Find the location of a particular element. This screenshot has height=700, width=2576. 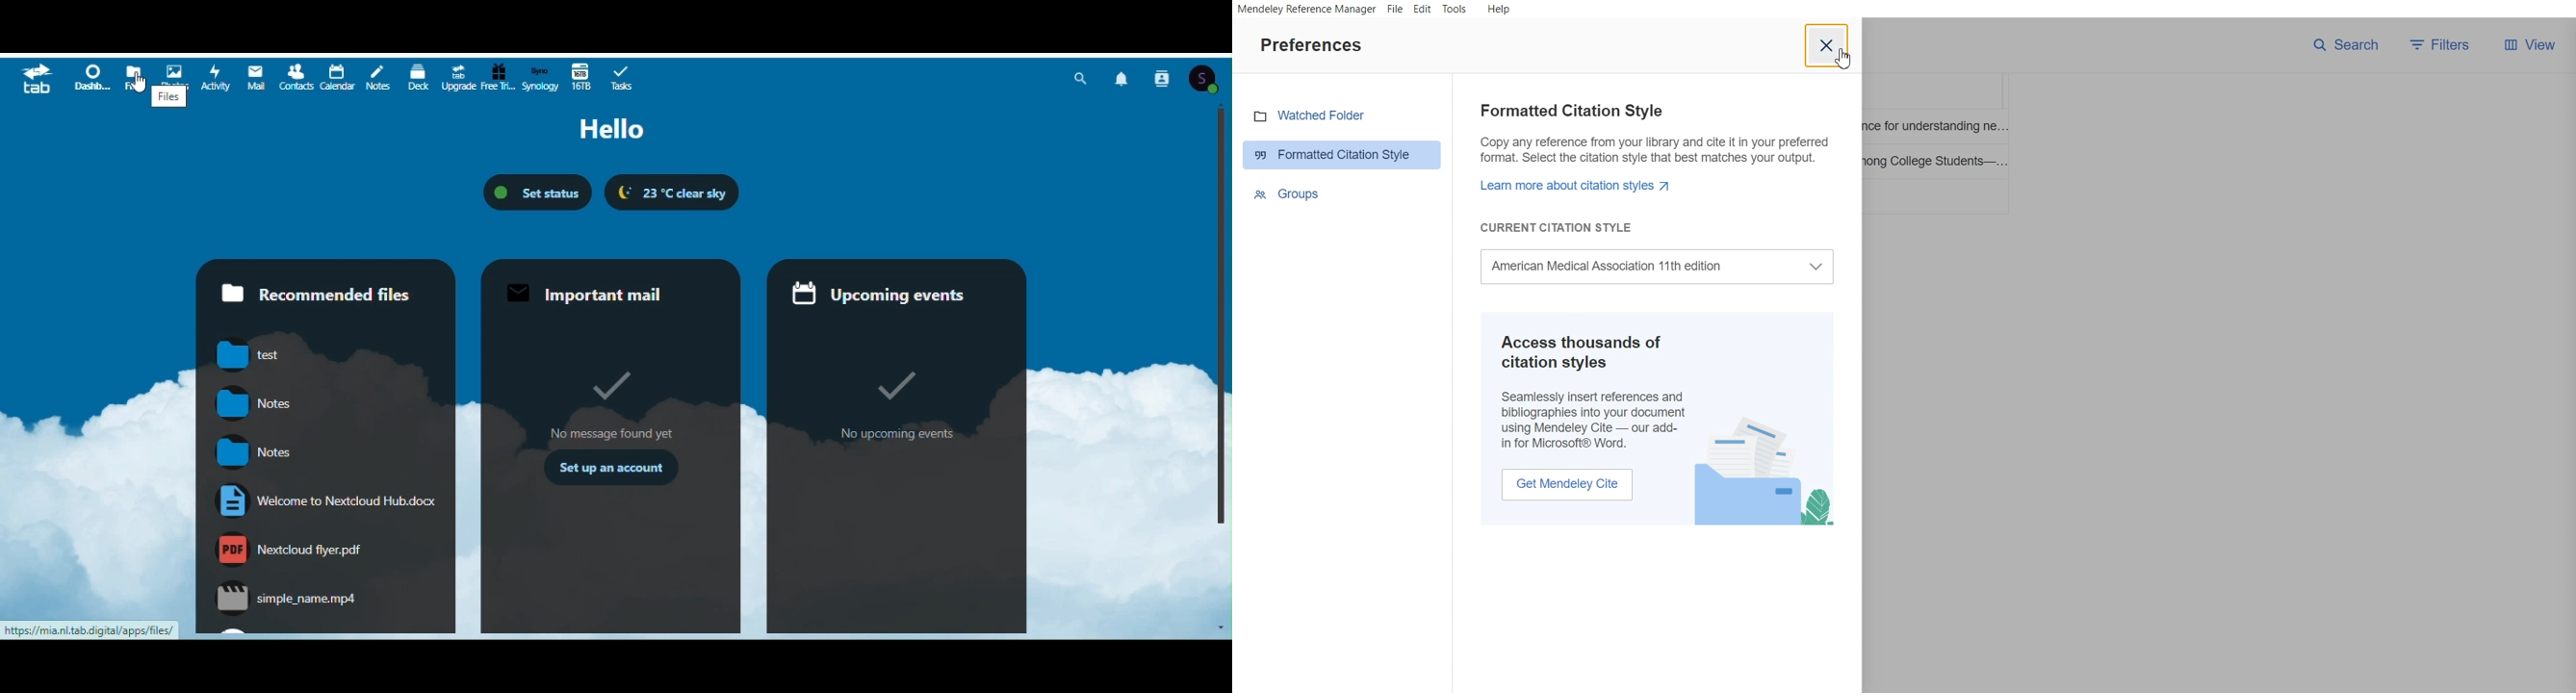

Welcome to Nextcloud.hub.docx is located at coordinates (319, 501).